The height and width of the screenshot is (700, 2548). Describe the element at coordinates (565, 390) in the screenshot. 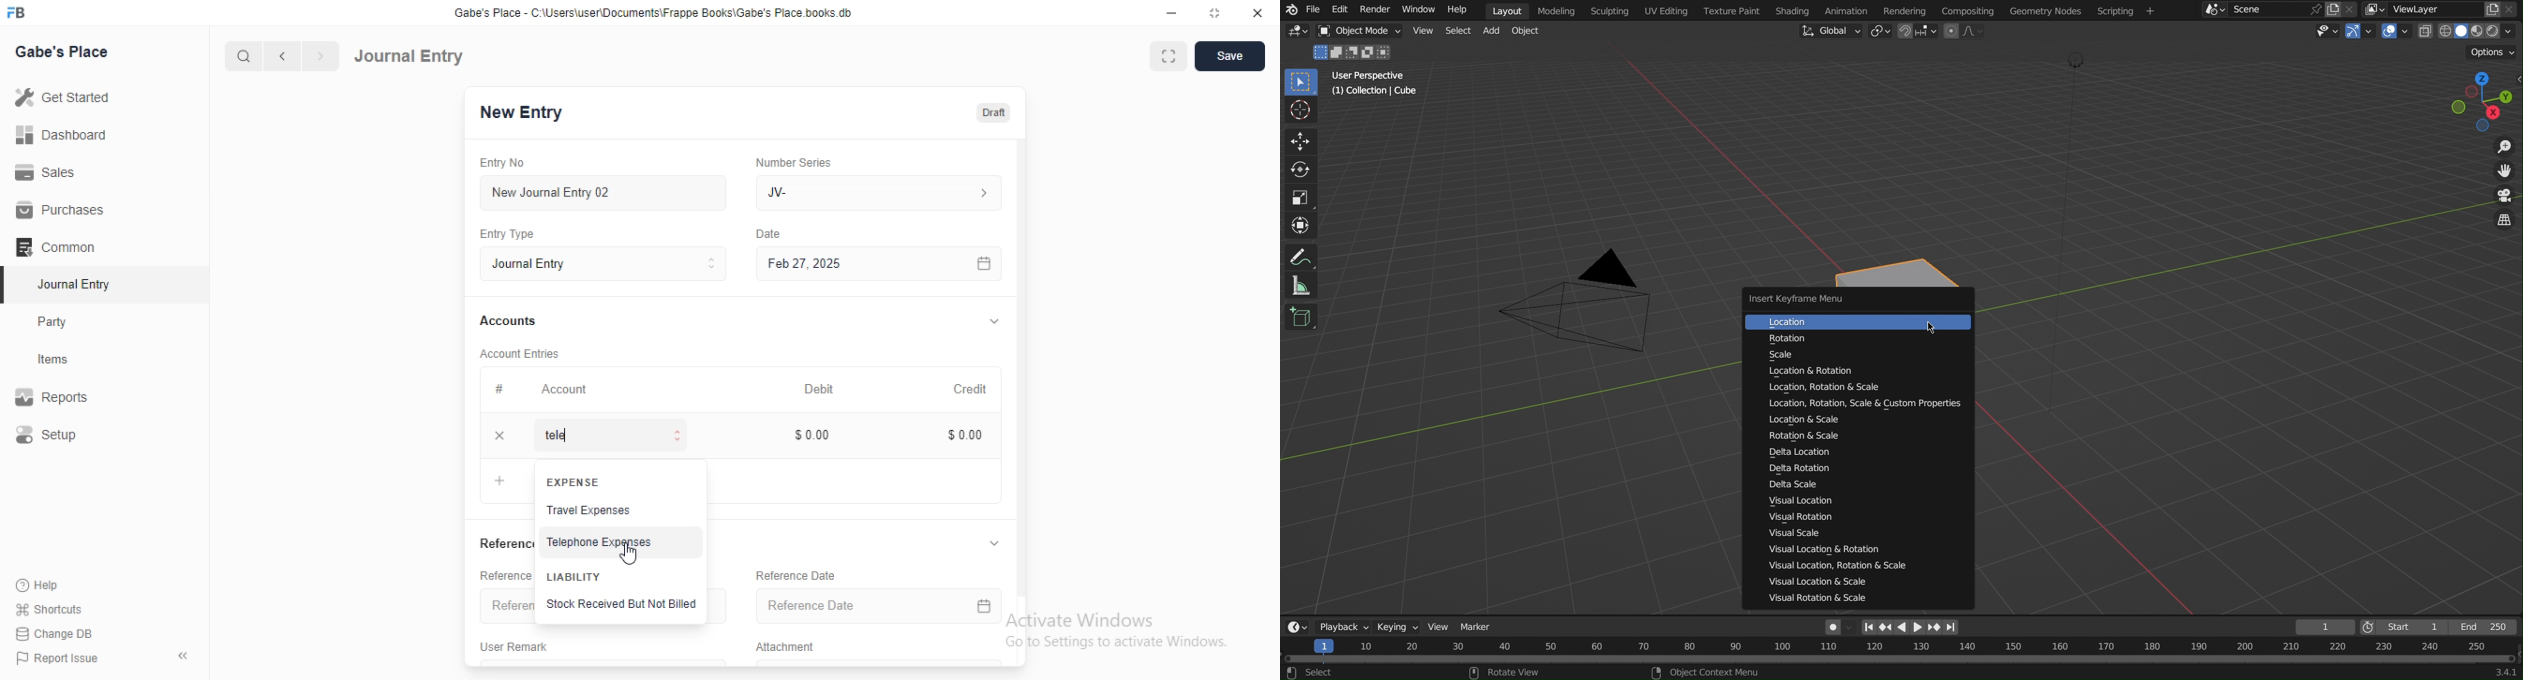

I see `Account` at that location.